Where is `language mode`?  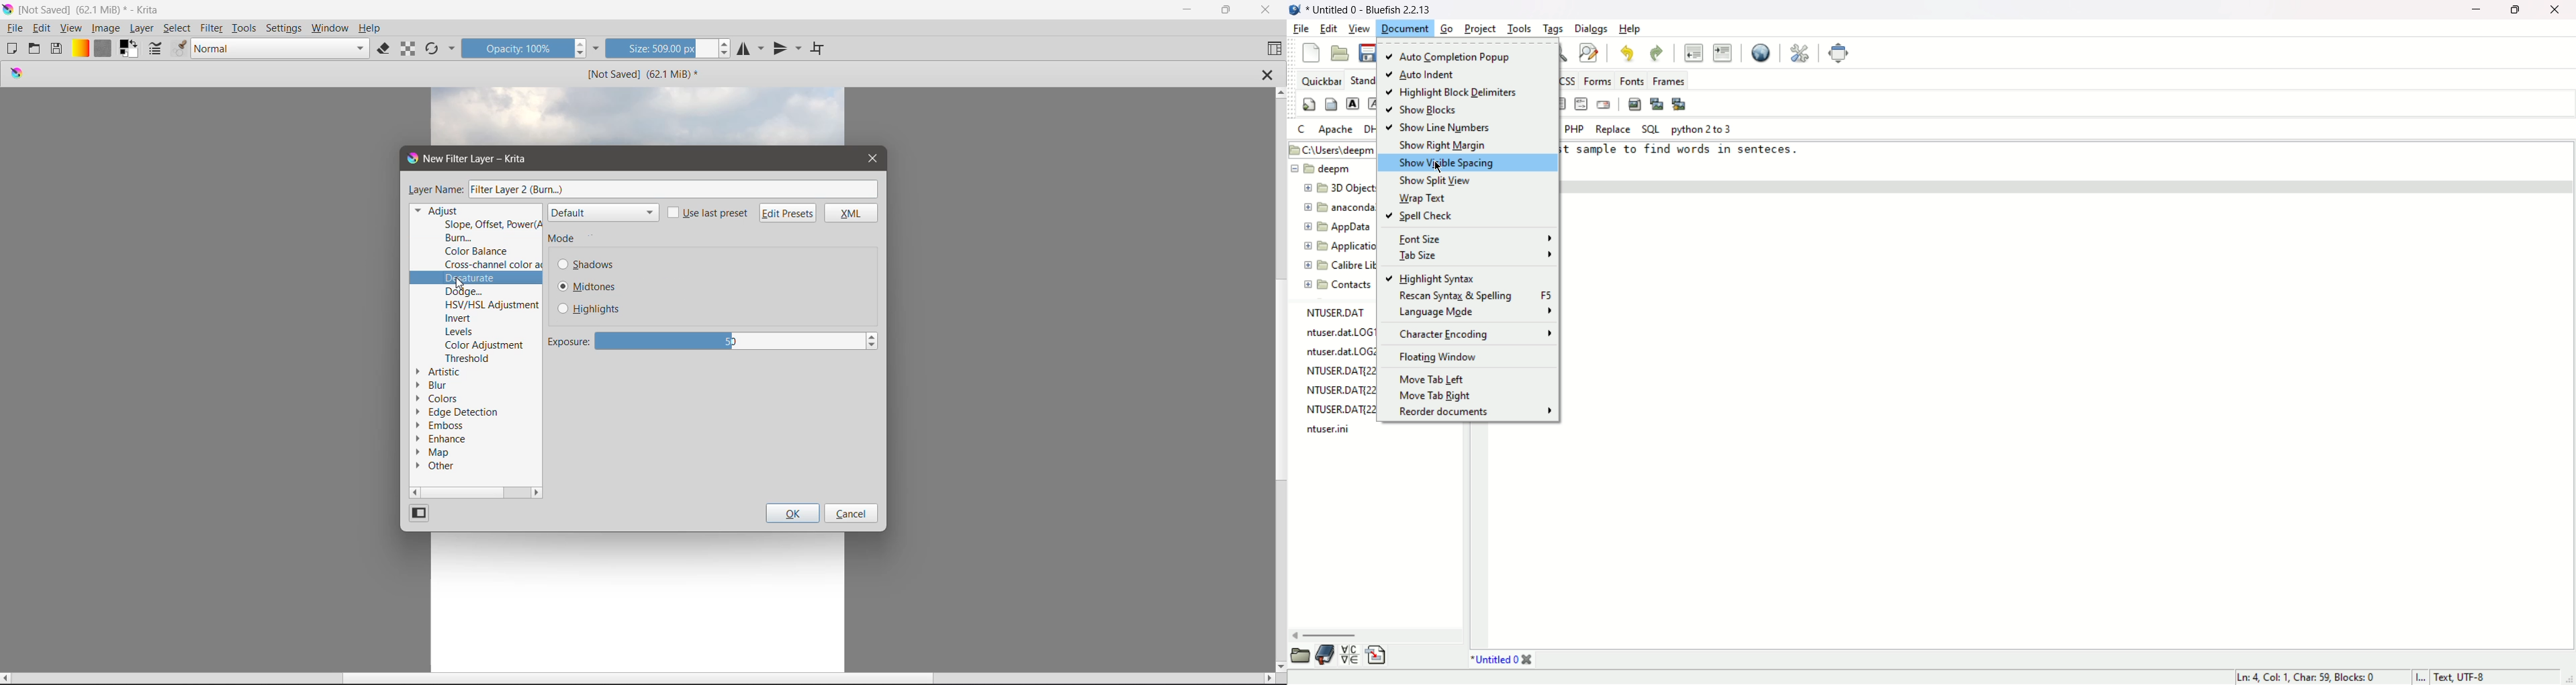
language mode is located at coordinates (1467, 312).